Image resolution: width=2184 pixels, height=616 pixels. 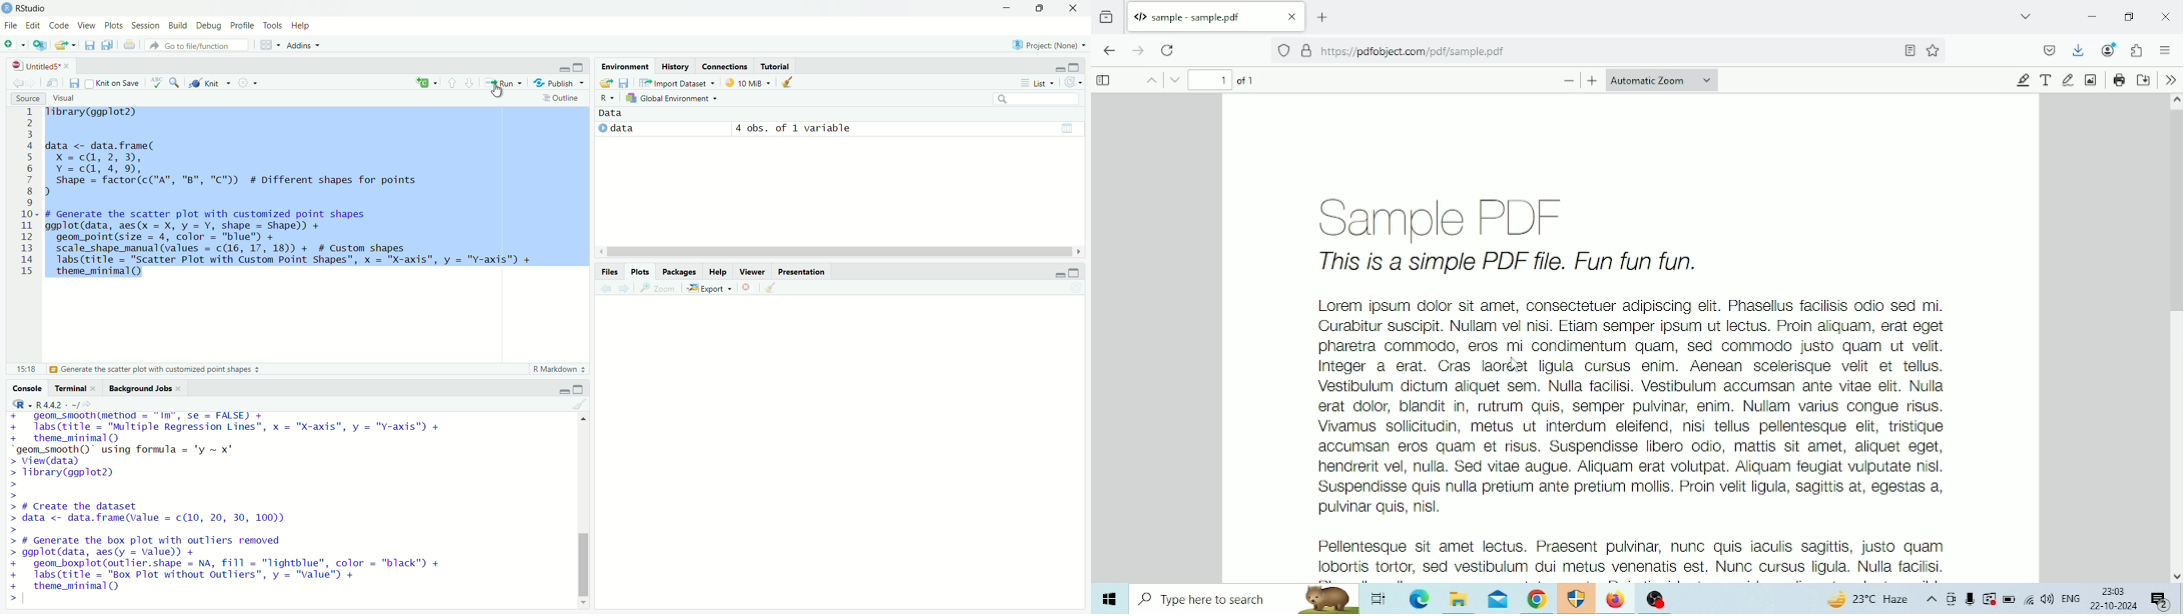 I want to click on Plots, so click(x=114, y=25).